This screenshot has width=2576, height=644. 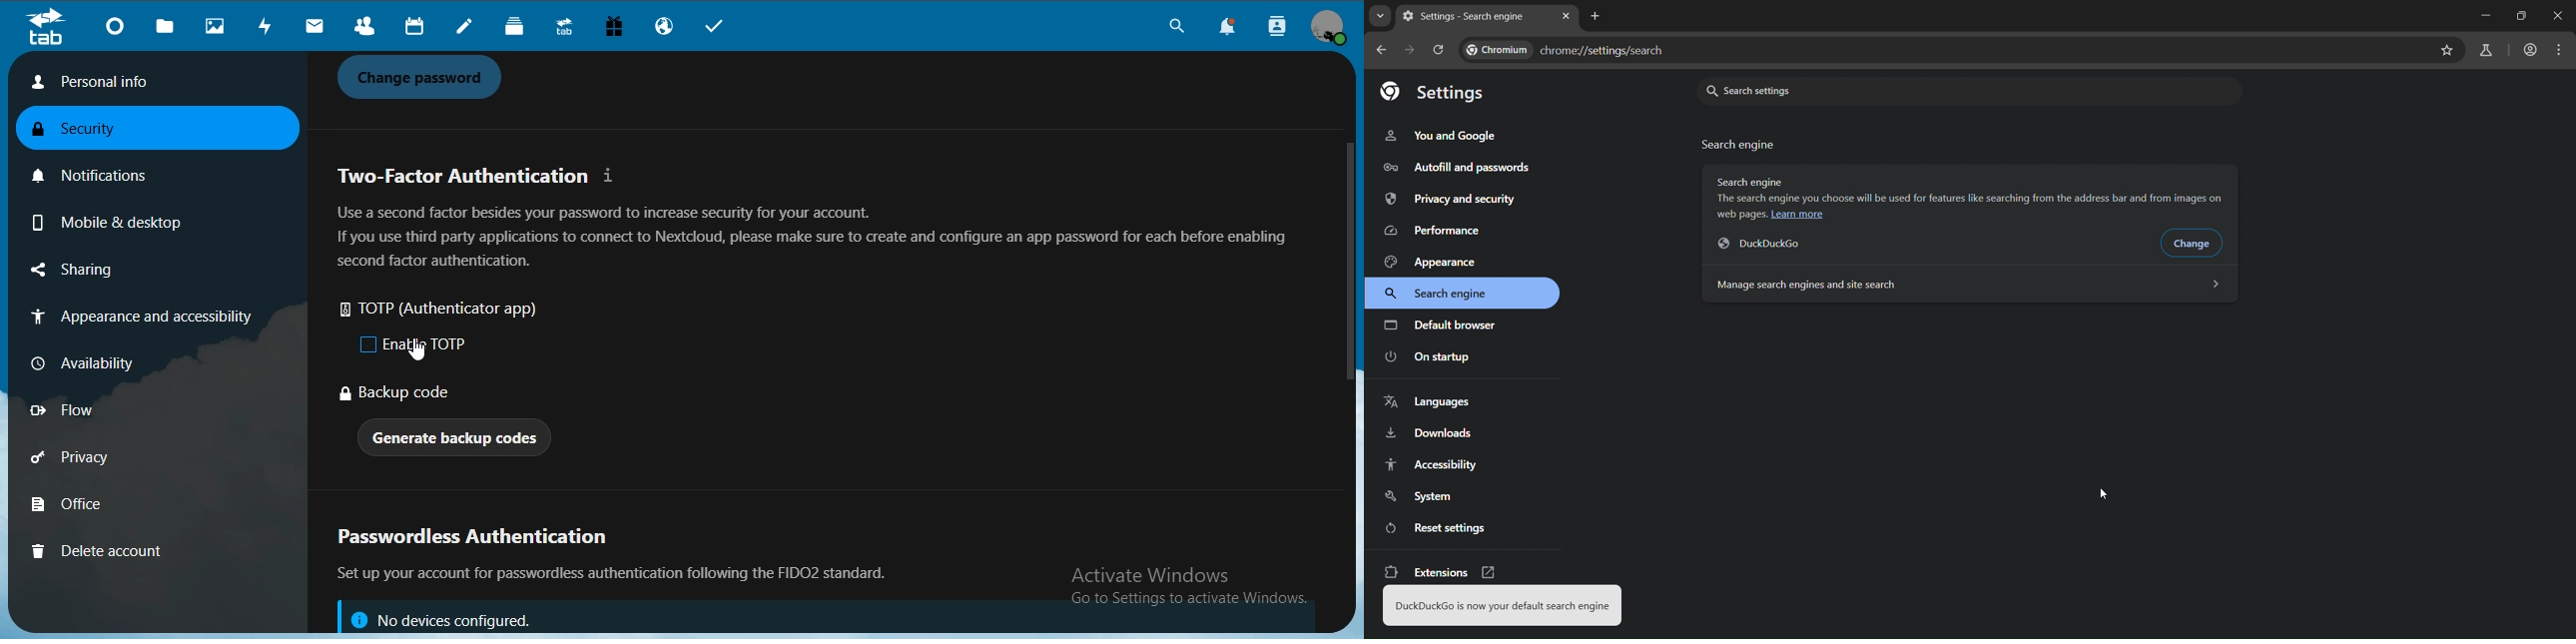 I want to click on icon, so click(x=45, y=27).